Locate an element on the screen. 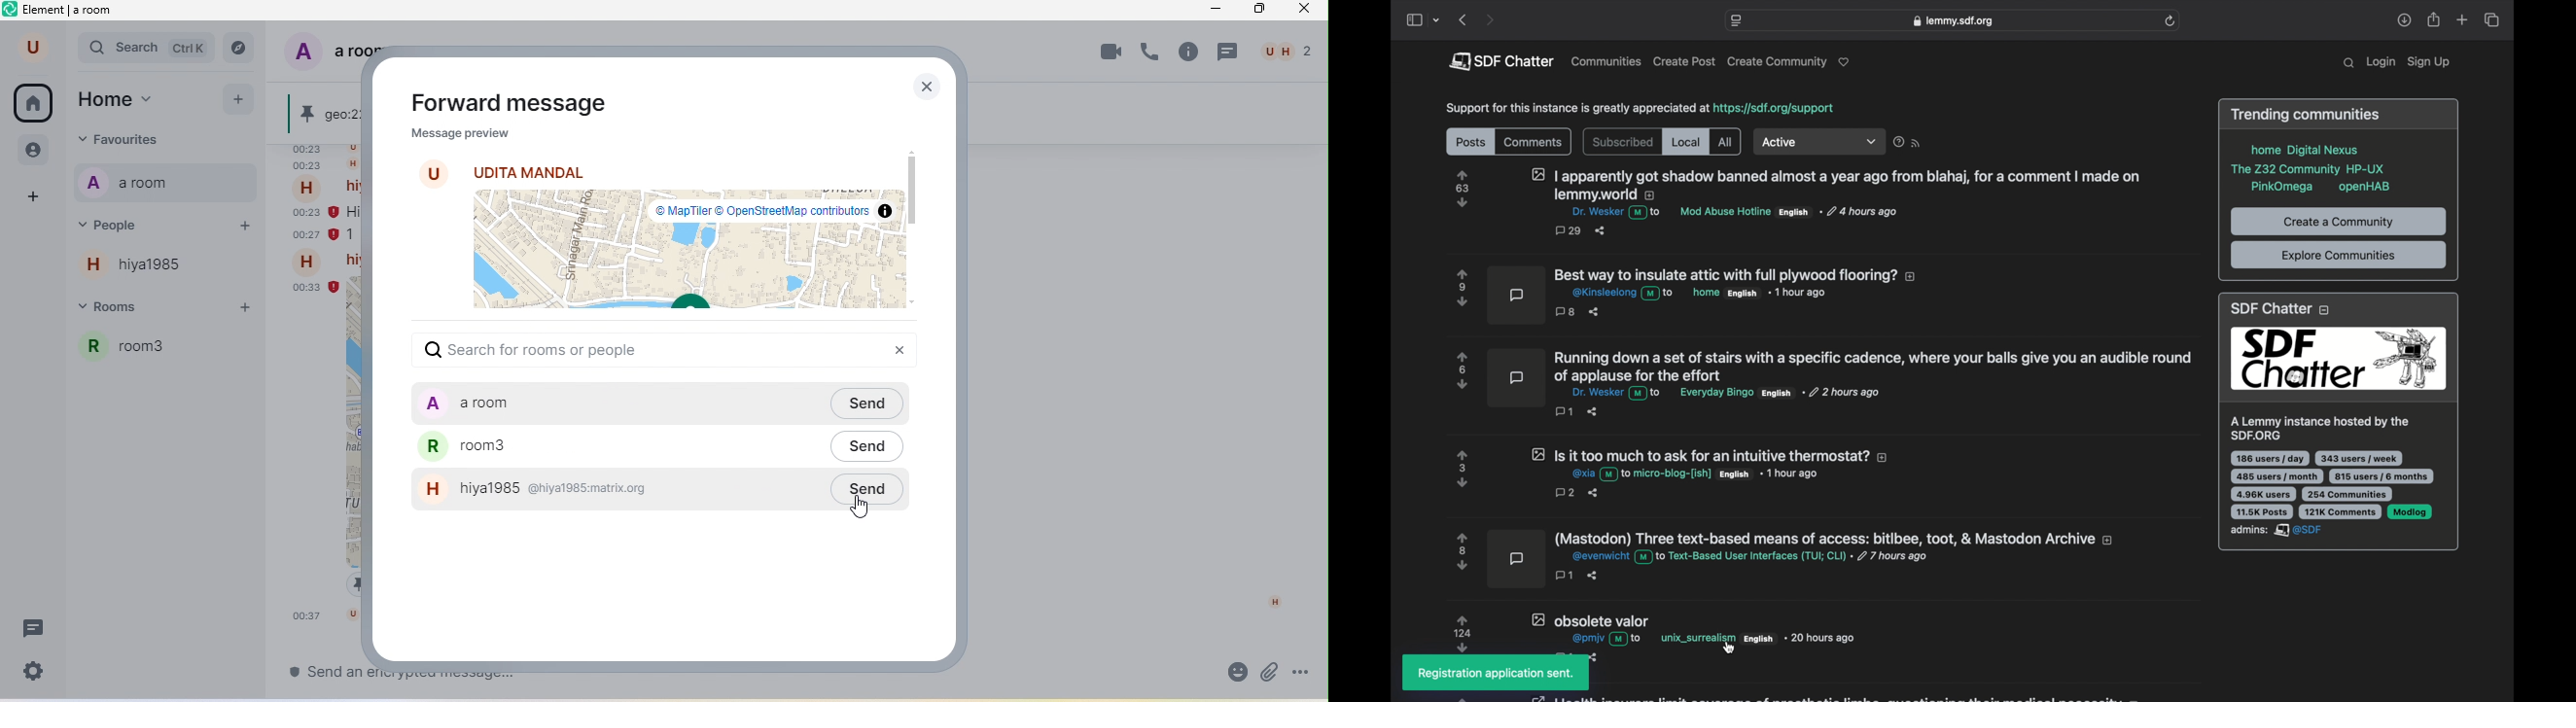 The image size is (2576, 728). create post is located at coordinates (1685, 62).